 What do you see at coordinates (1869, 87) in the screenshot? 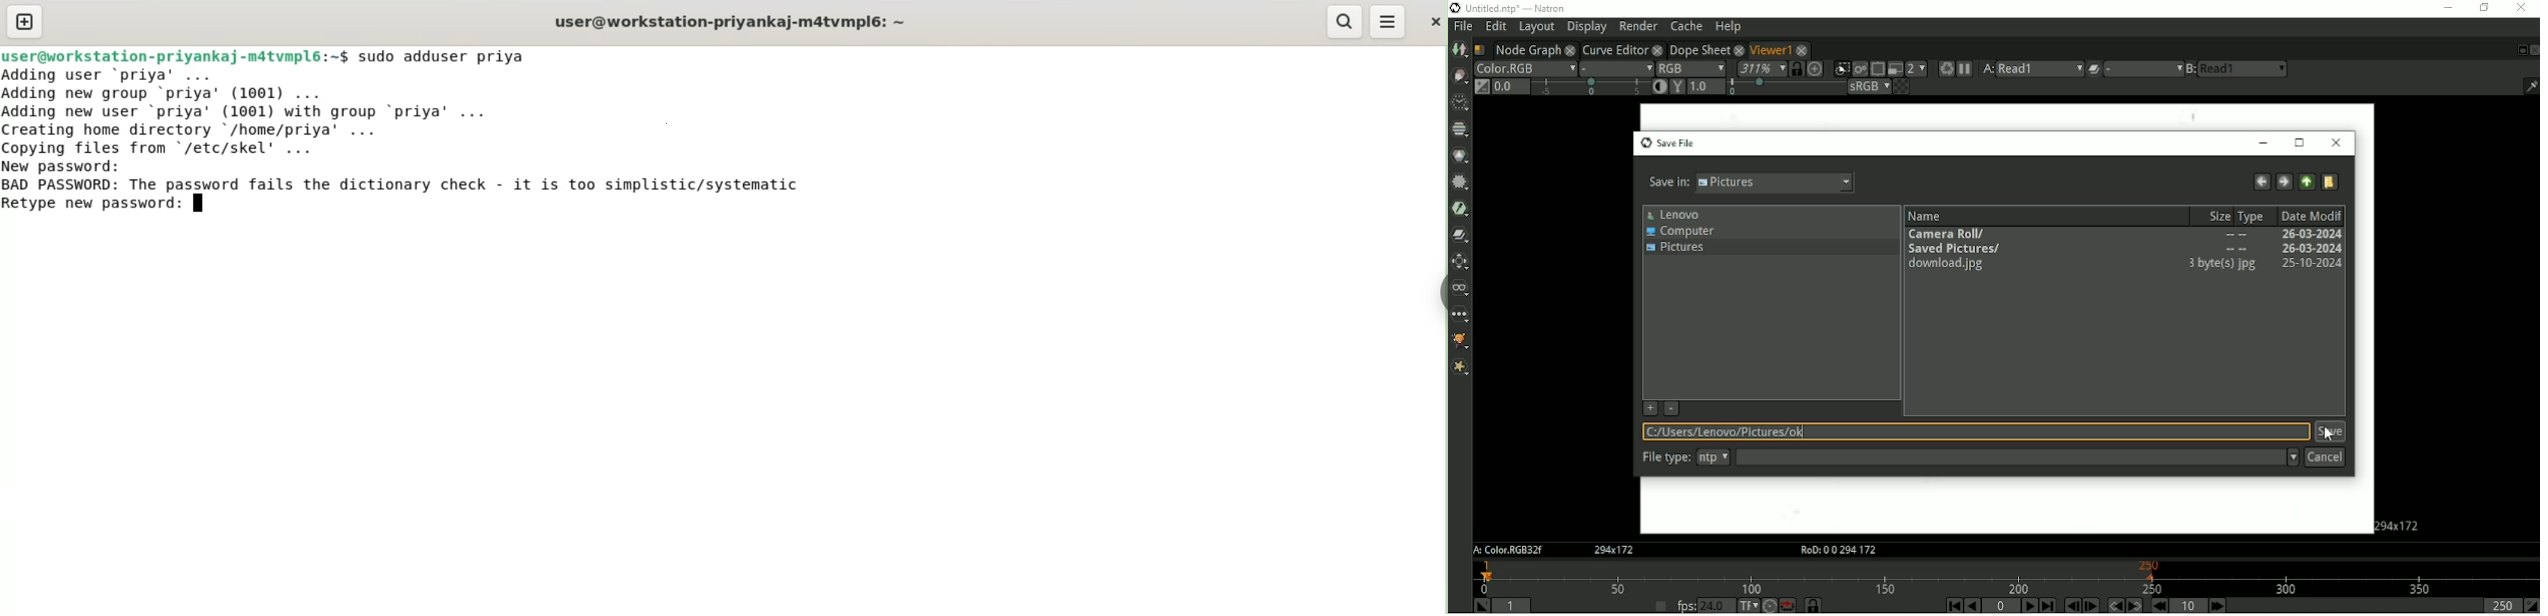
I see `Viewer color process` at bounding box center [1869, 87].